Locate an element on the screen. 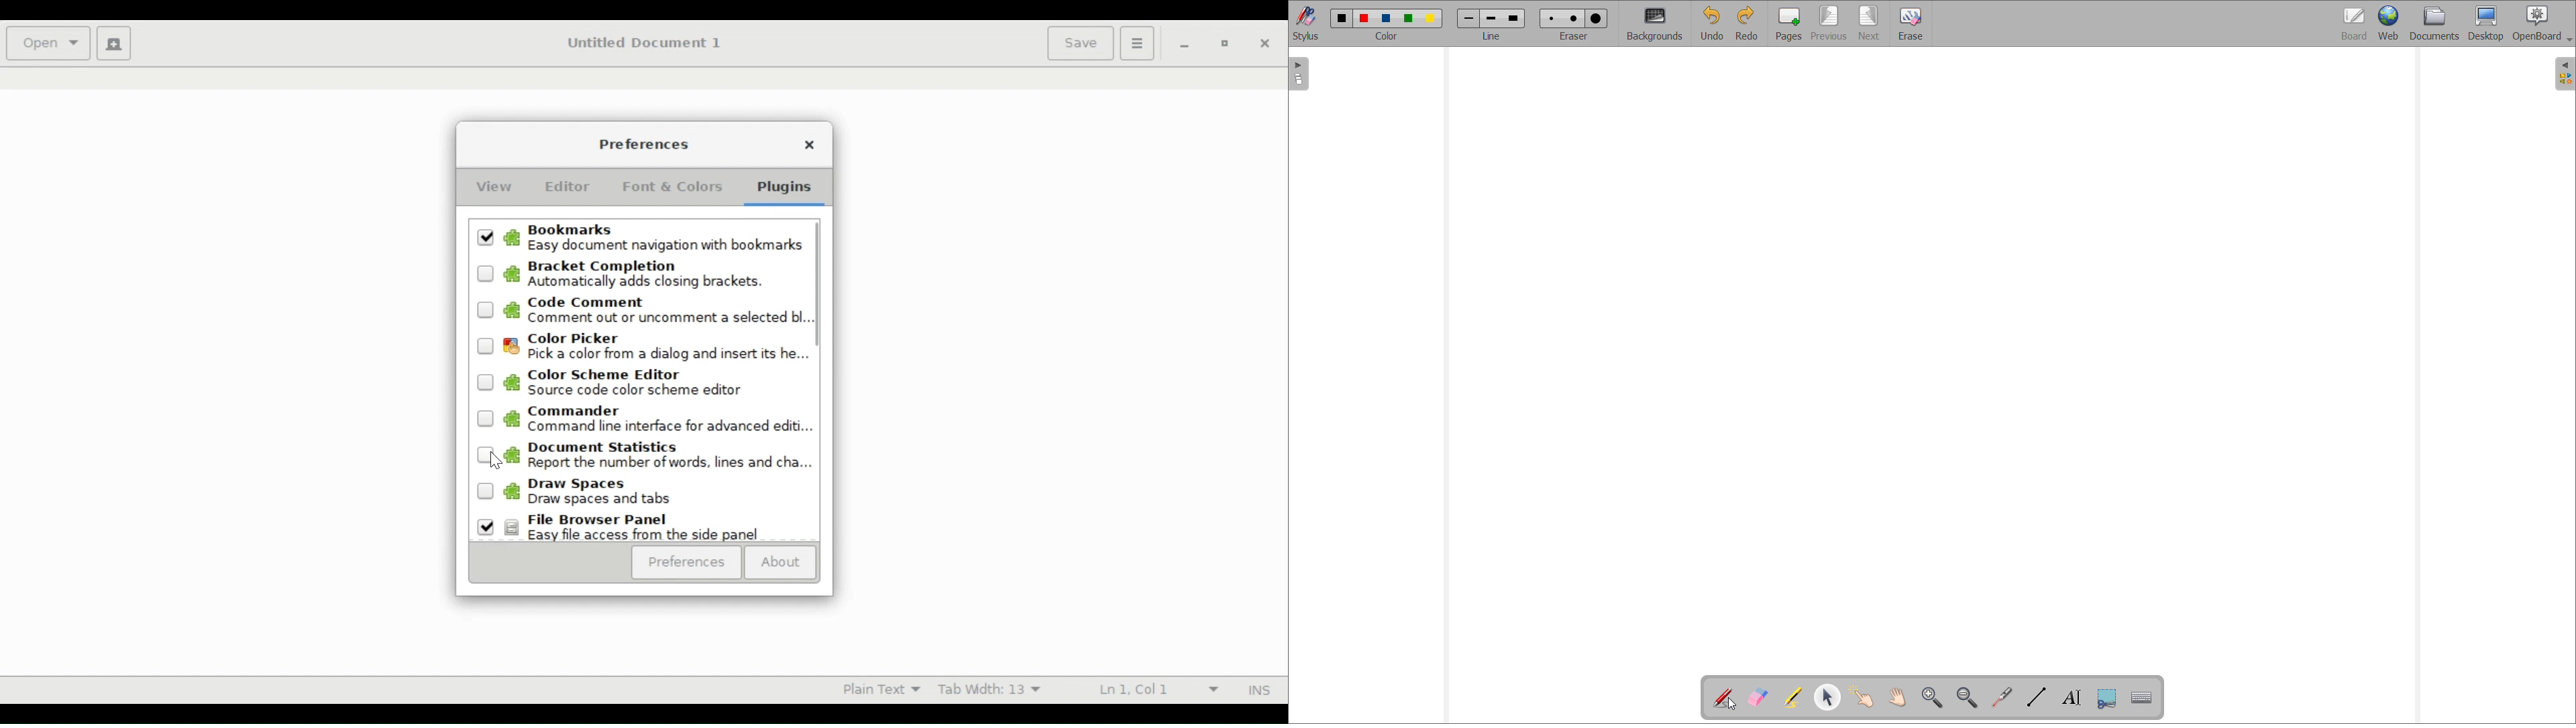 The width and height of the screenshot is (2576, 728). zoom out is located at coordinates (1968, 697).